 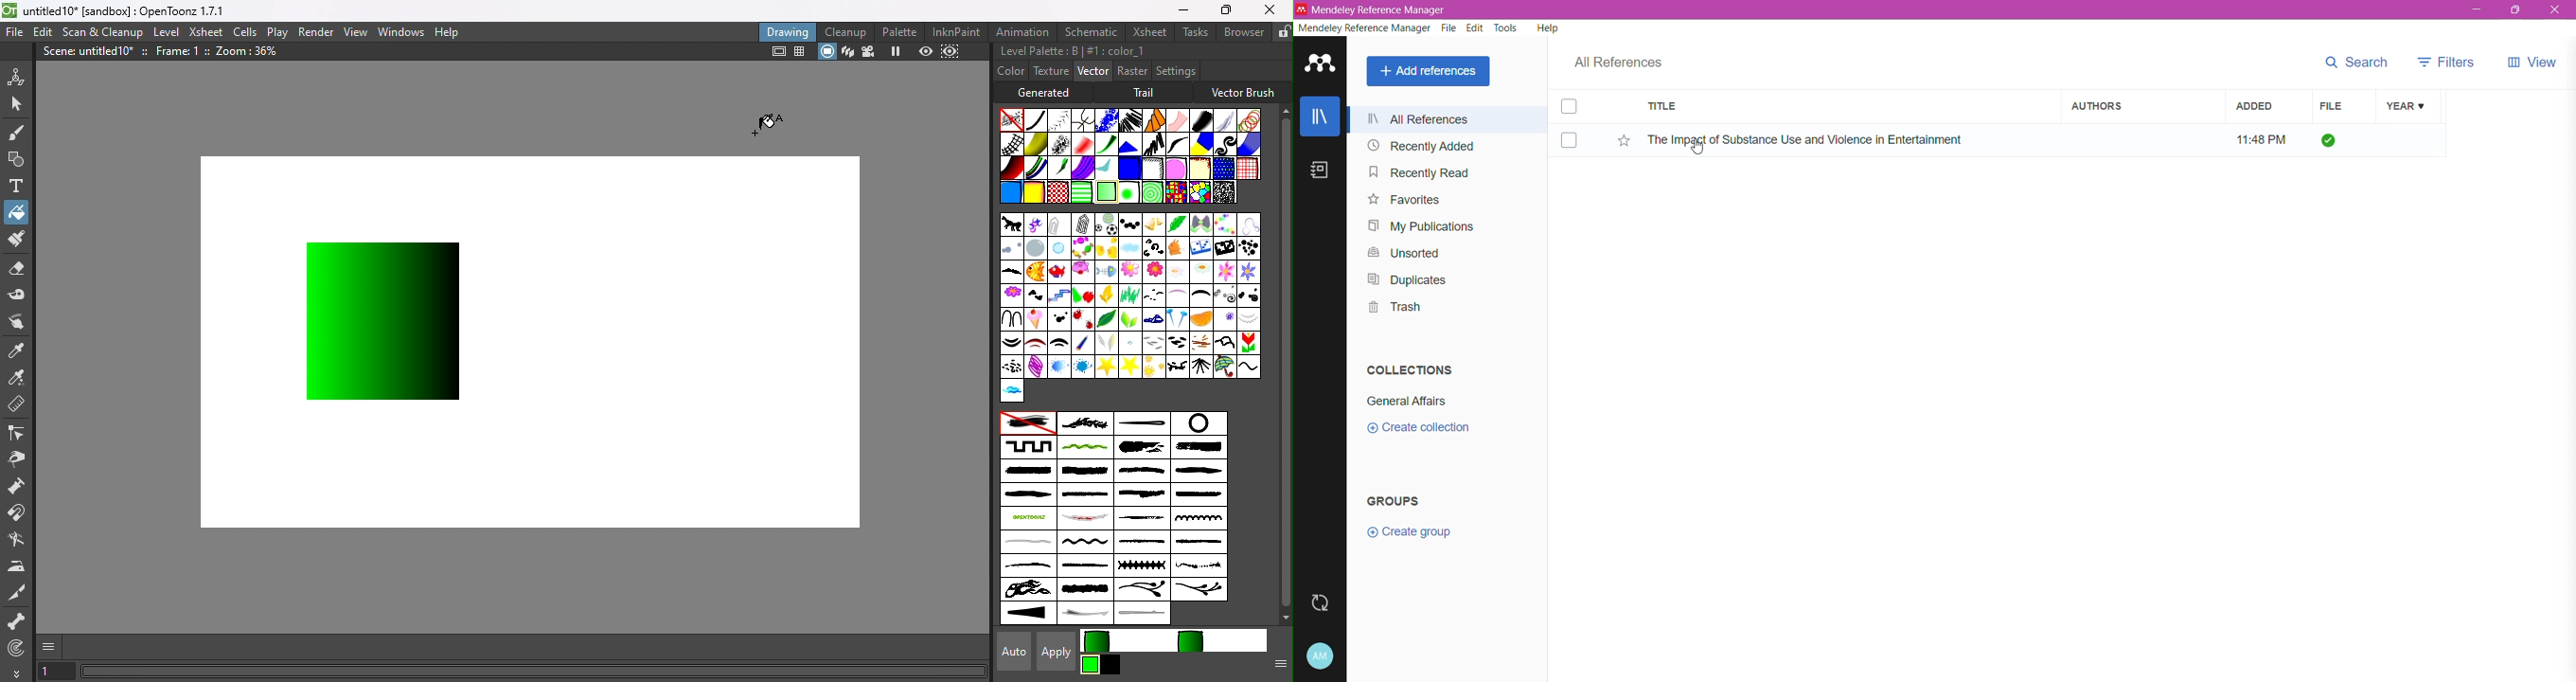 What do you see at coordinates (1036, 224) in the screenshot?
I see `Arc` at bounding box center [1036, 224].